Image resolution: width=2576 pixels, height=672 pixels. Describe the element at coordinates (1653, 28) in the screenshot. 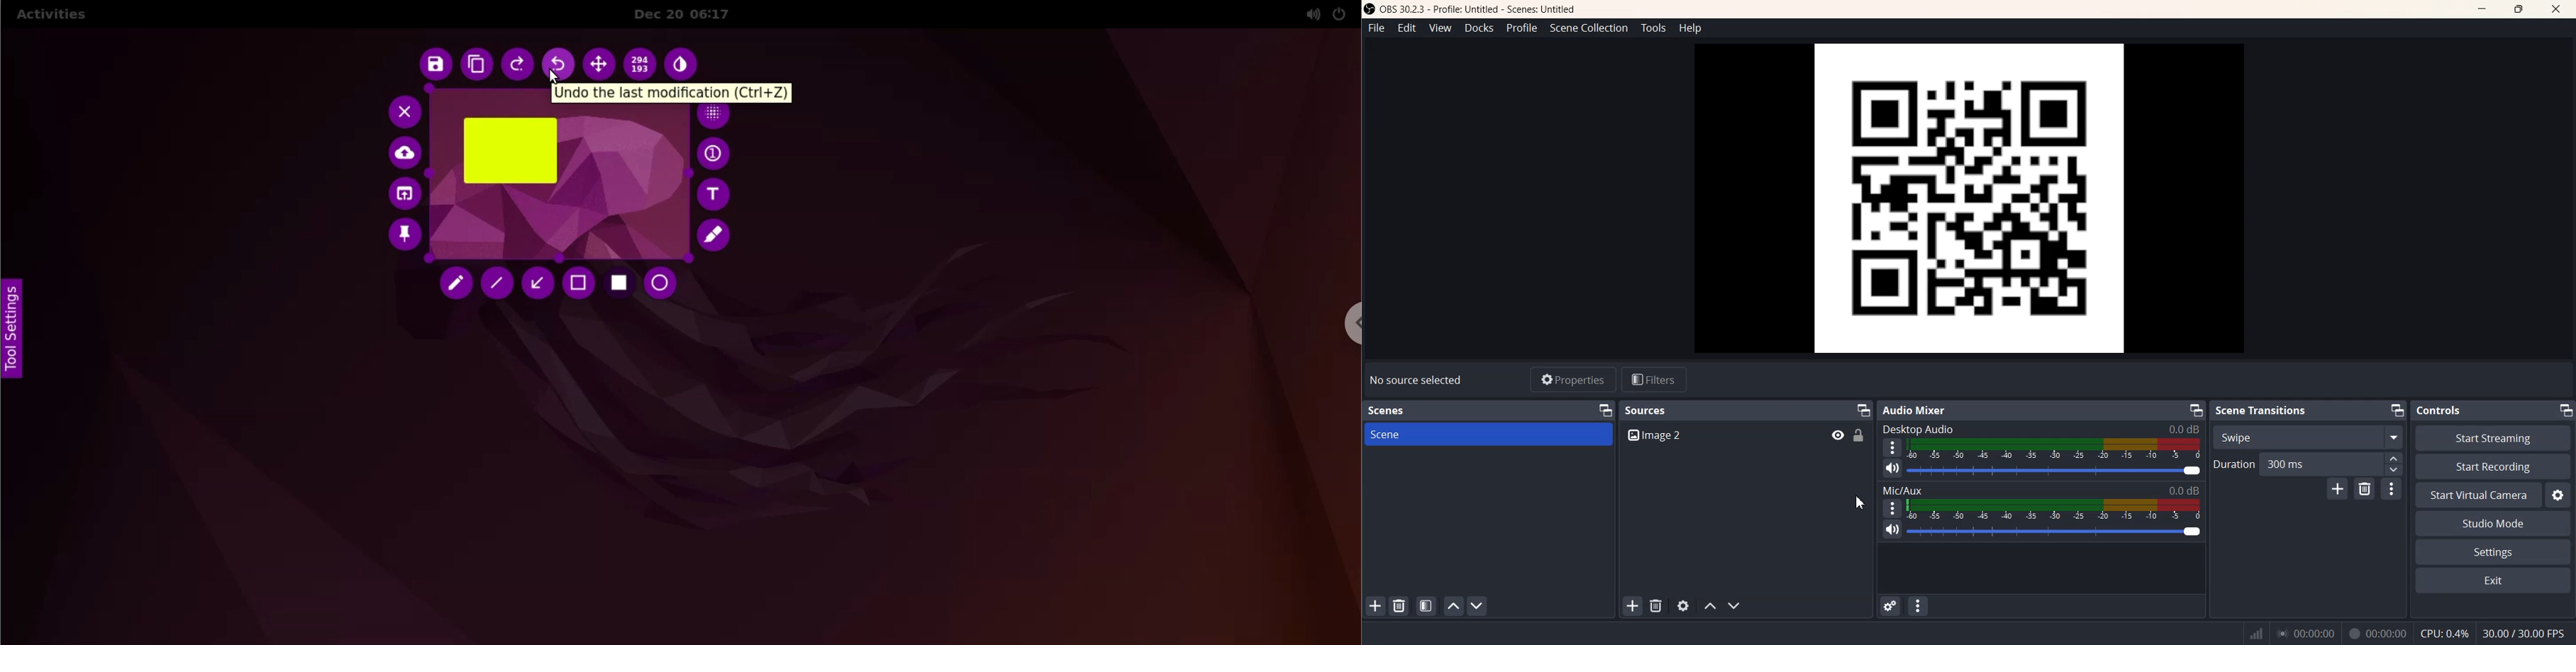

I see `Tools` at that location.